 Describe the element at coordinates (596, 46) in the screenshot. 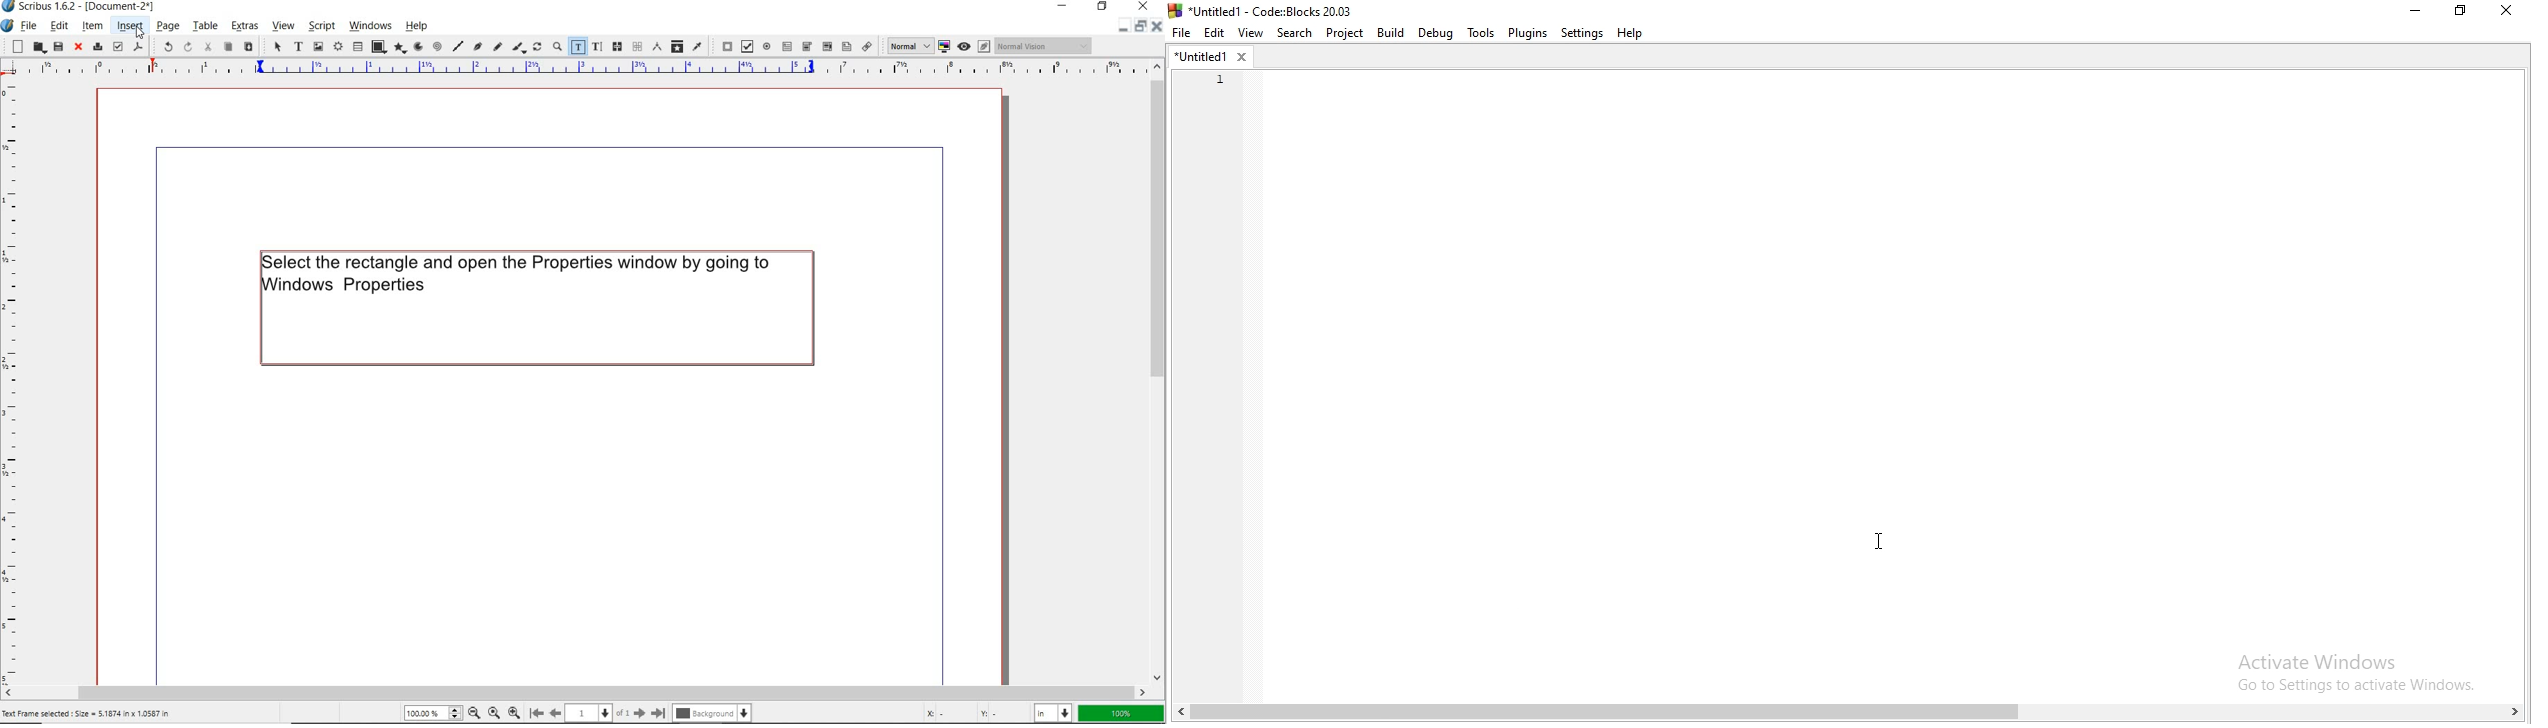

I see `edit text with story editor` at that location.